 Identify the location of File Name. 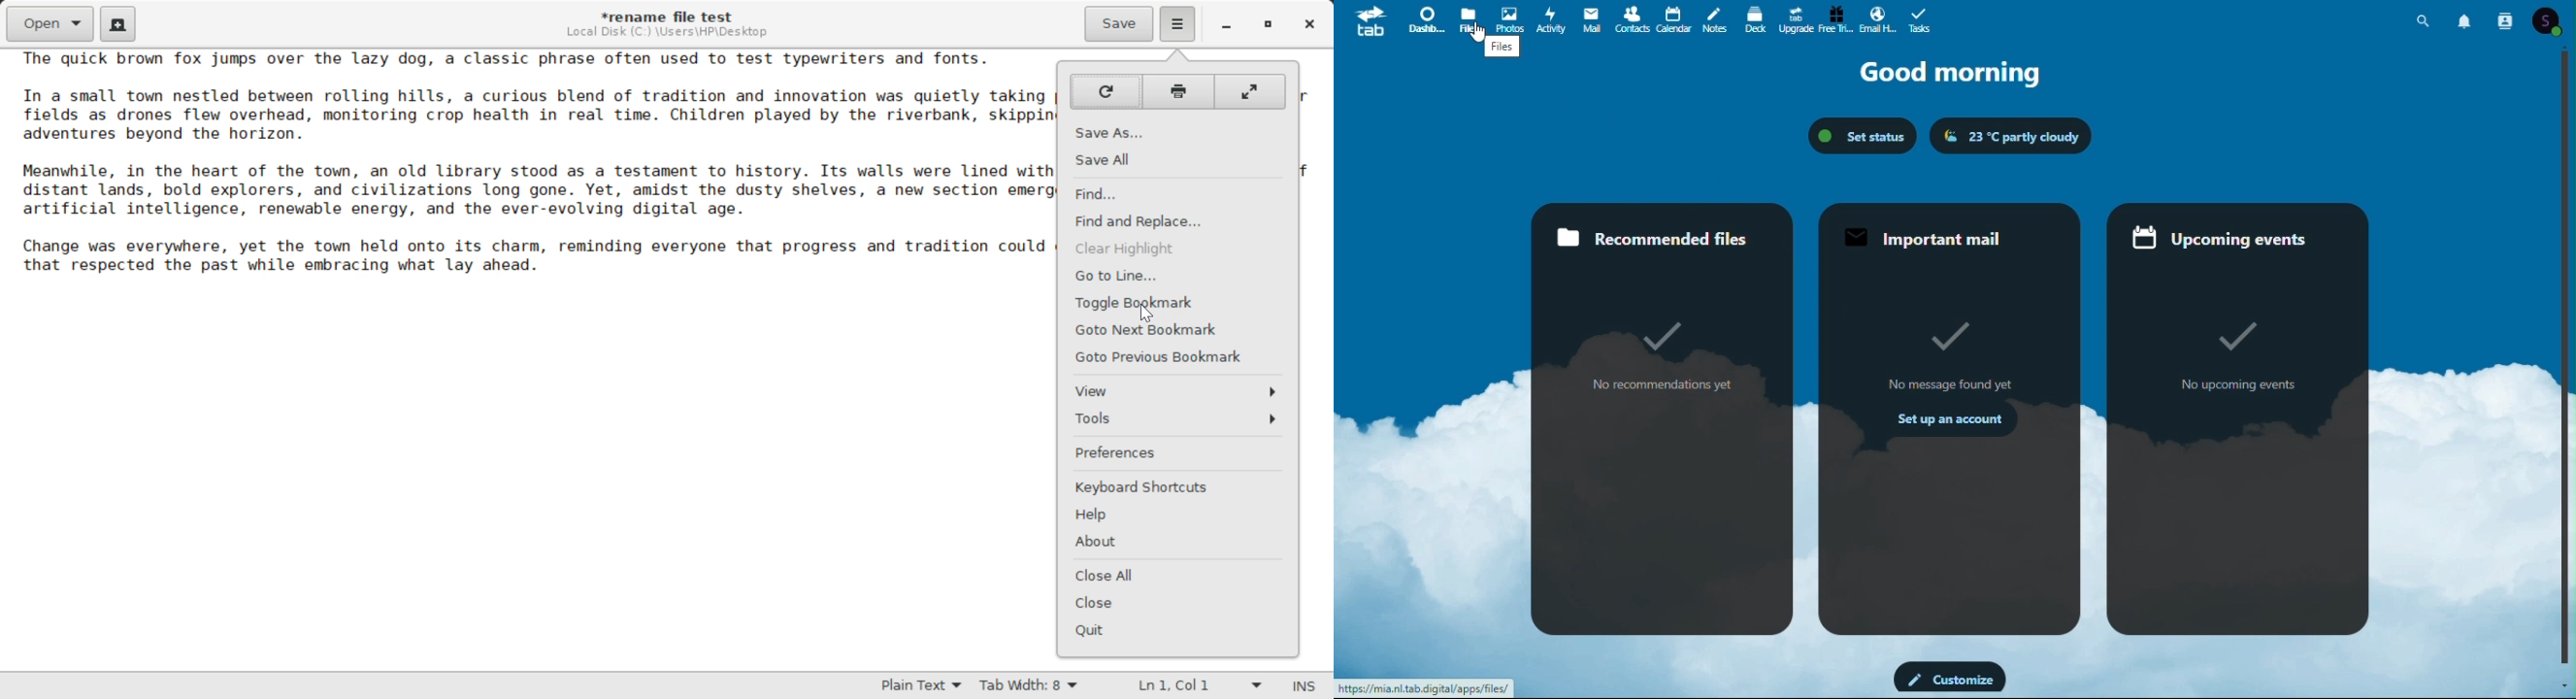
(666, 15).